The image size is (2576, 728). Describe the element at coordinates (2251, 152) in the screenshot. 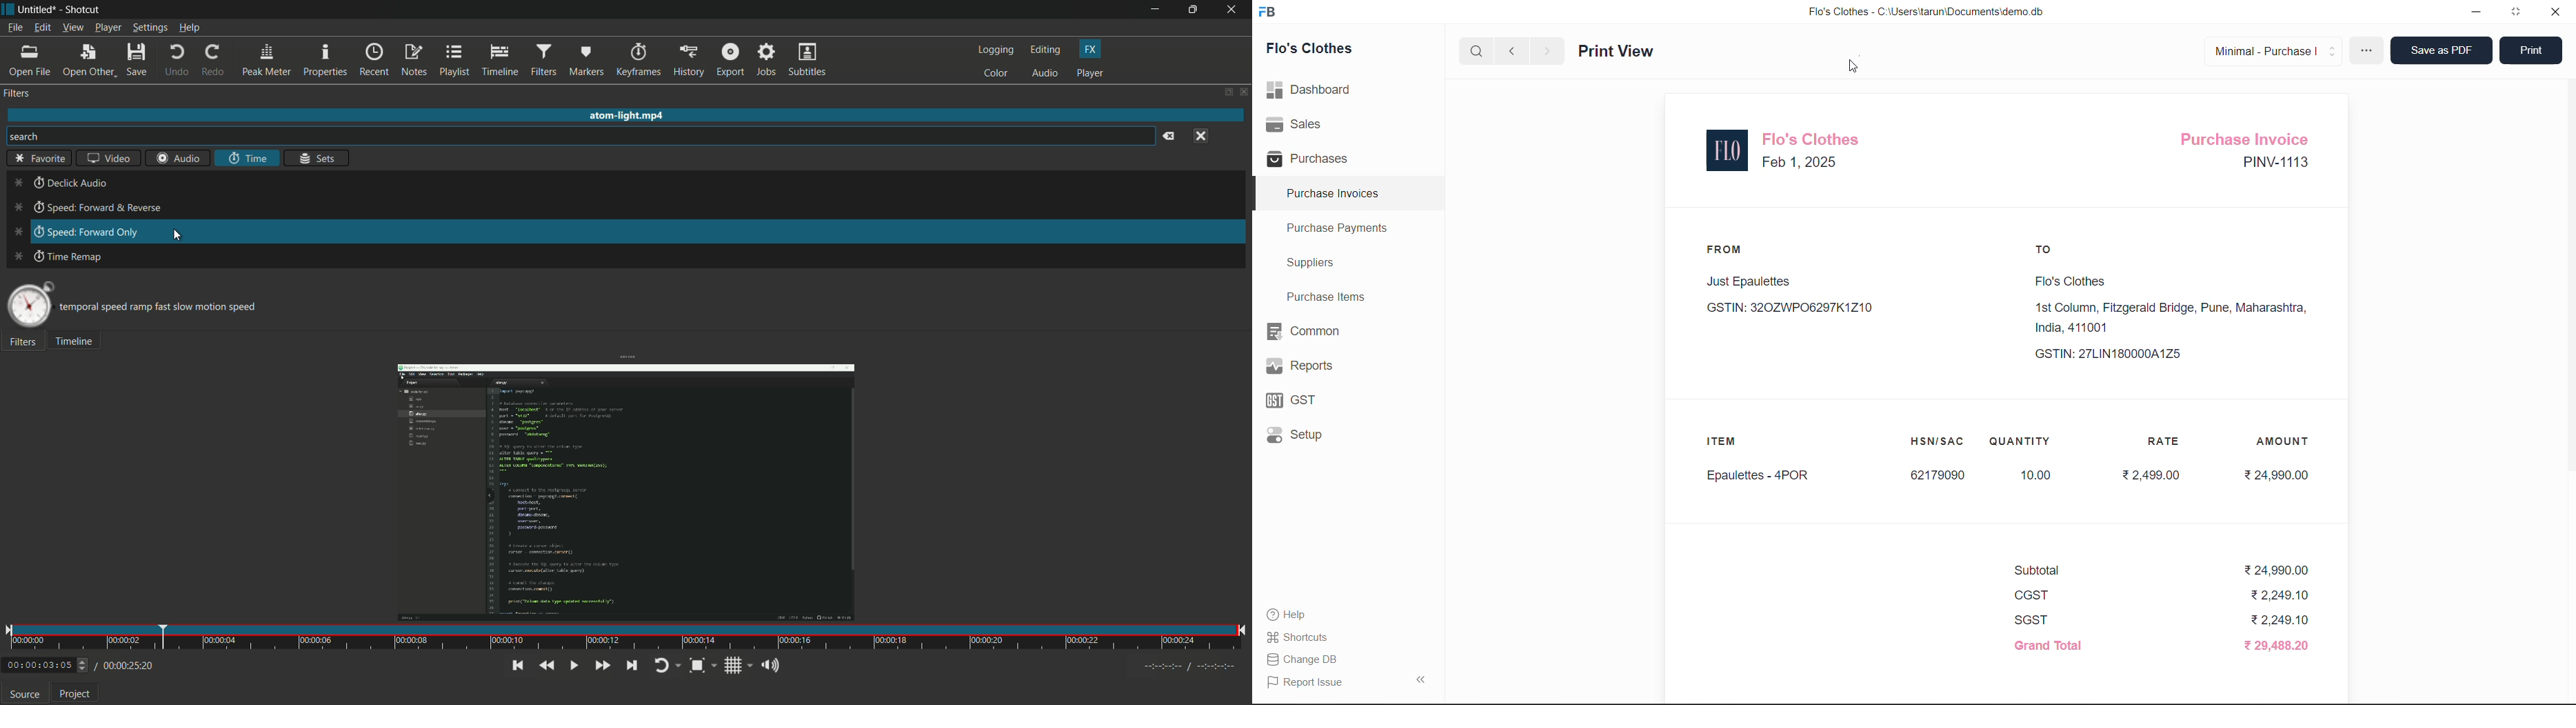

I see `Purchase Invoice PINV-1113` at that location.